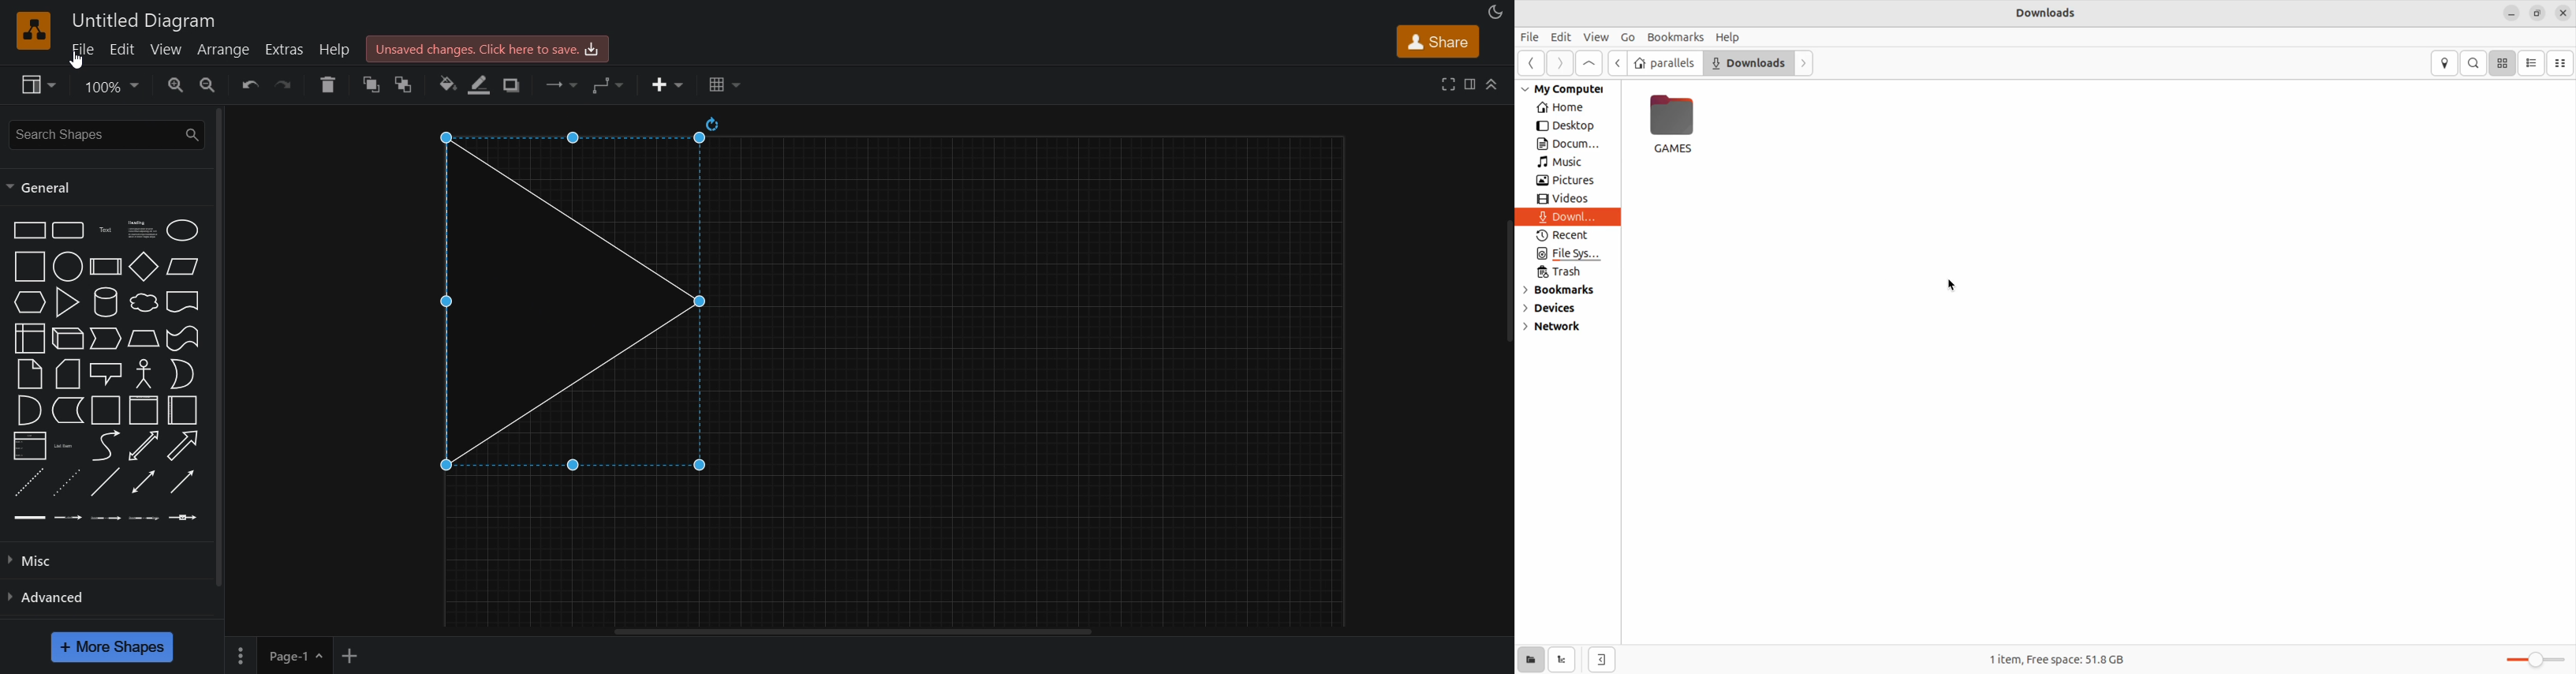 The width and height of the screenshot is (2576, 700). I want to click on actor, so click(144, 373).